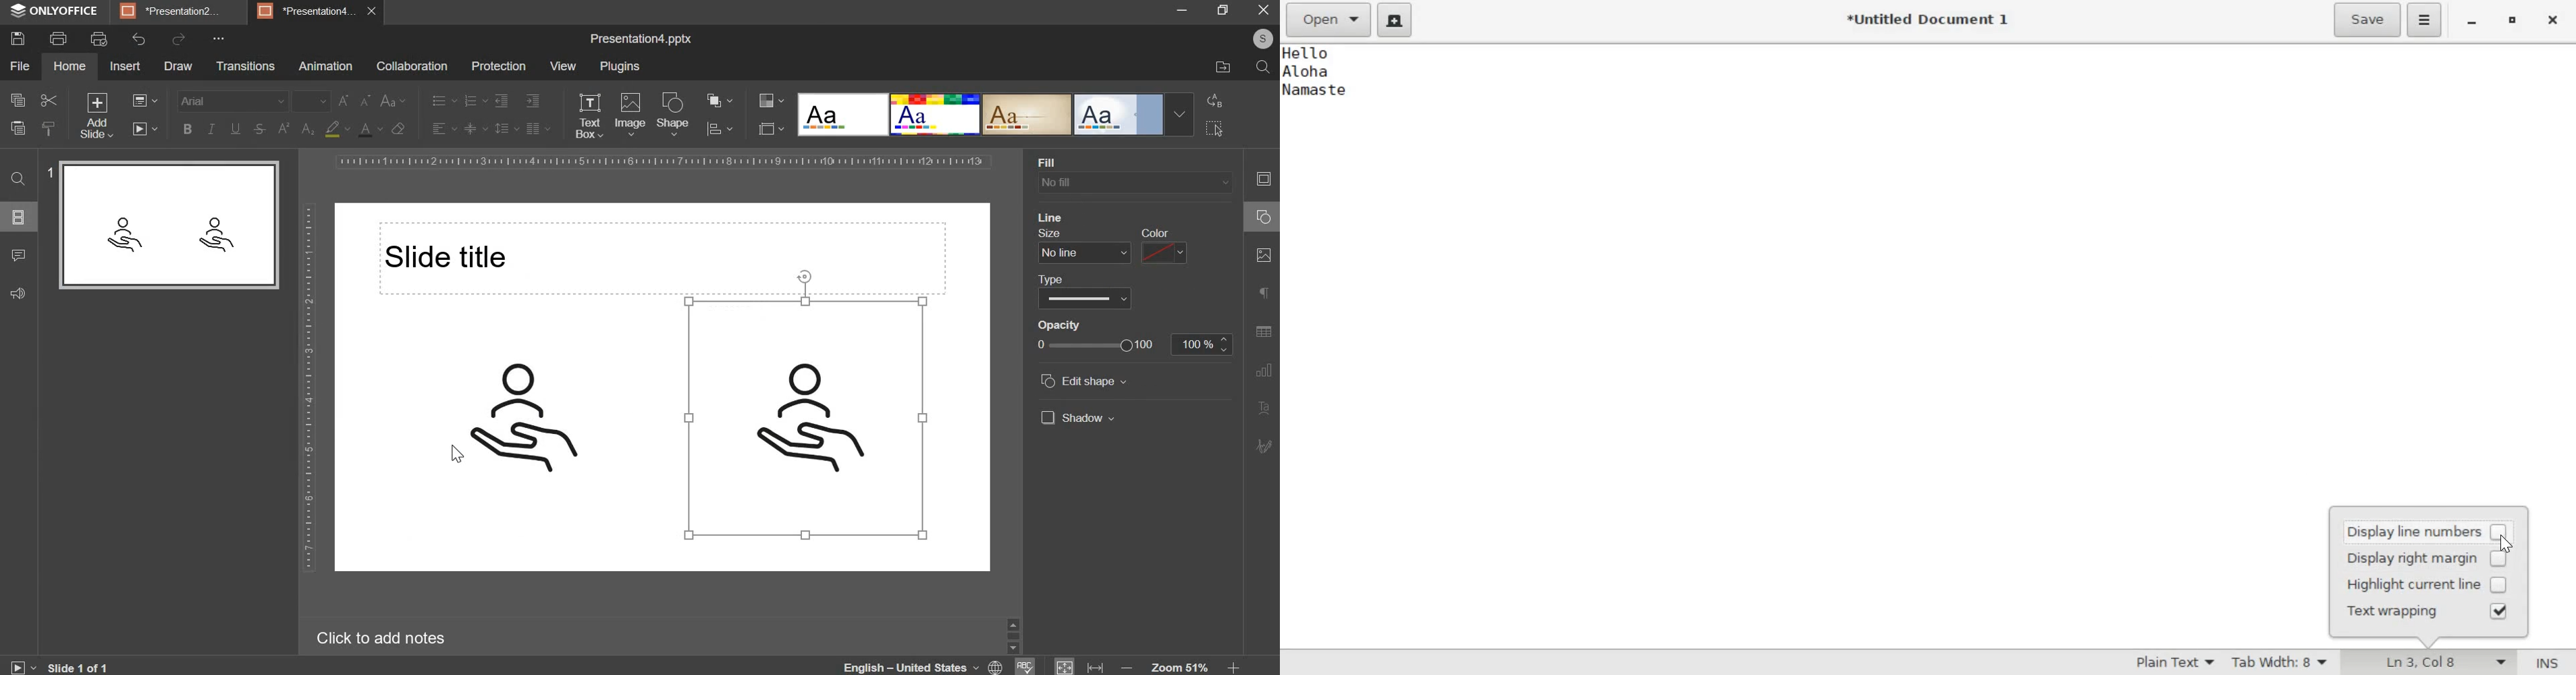 This screenshot has height=700, width=2576. Describe the element at coordinates (2498, 560) in the screenshot. I see `Unselected Checkbox` at that location.